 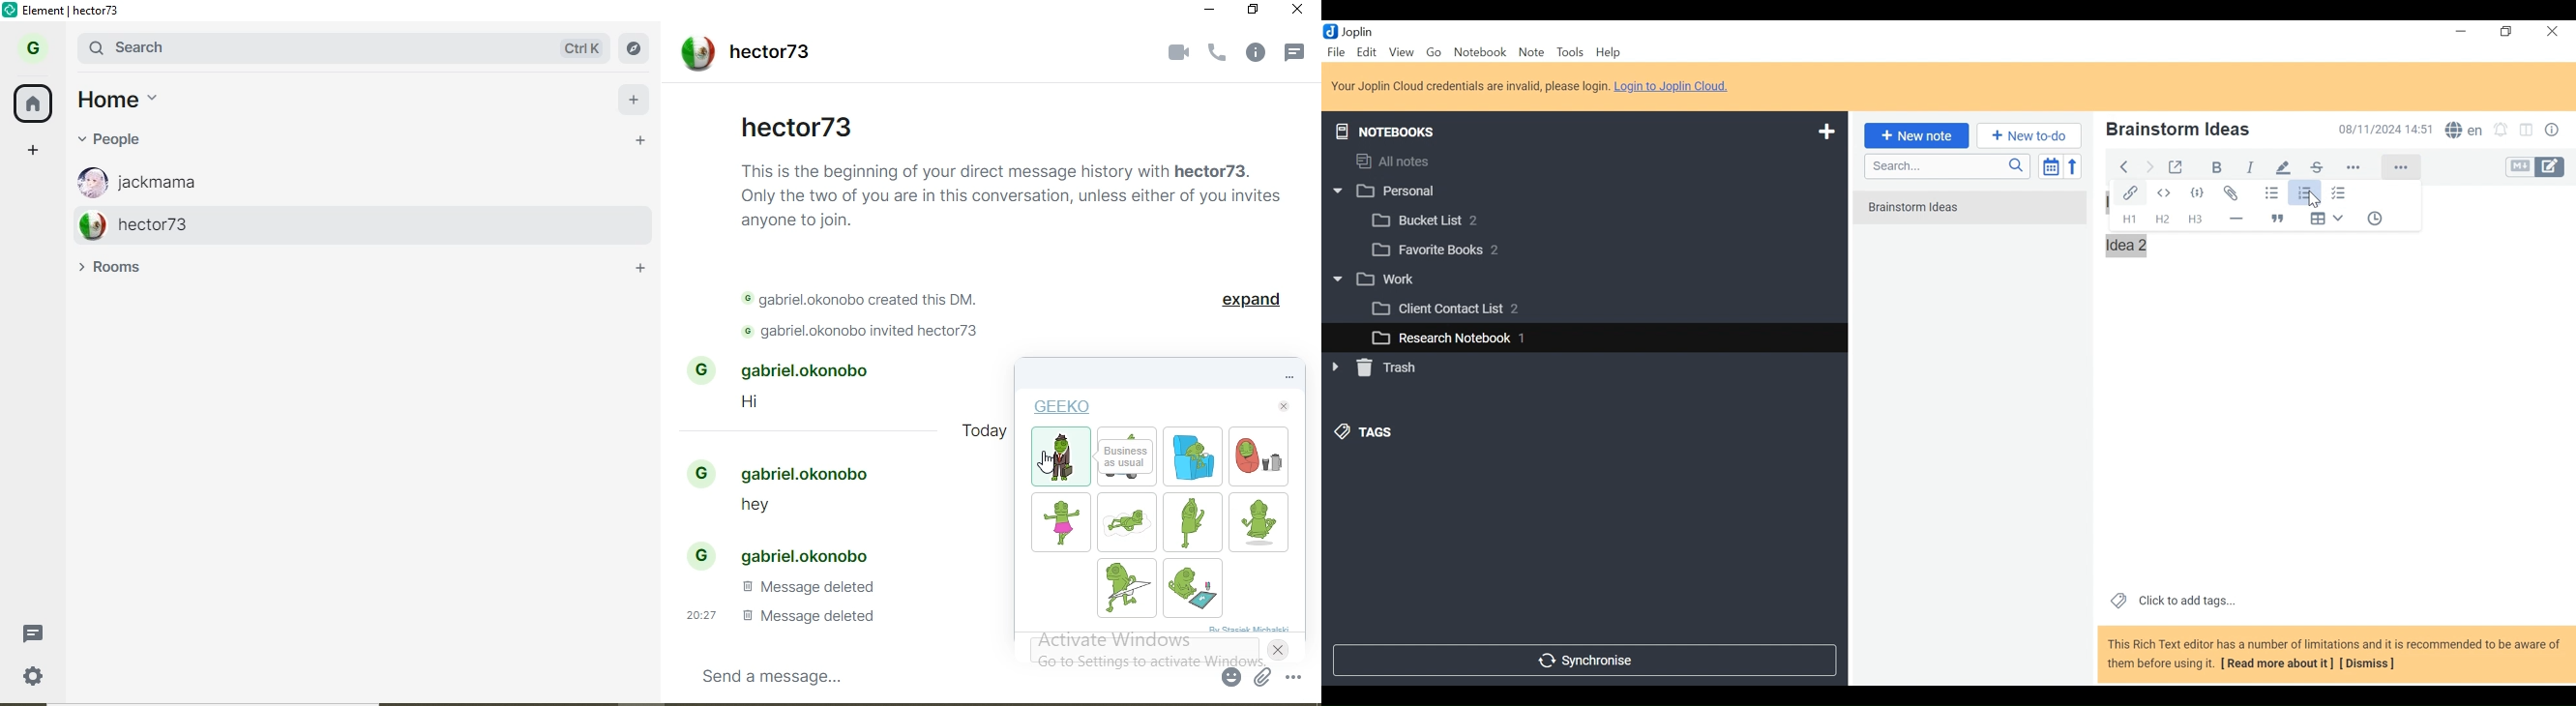 What do you see at coordinates (1531, 52) in the screenshot?
I see `Note` at bounding box center [1531, 52].